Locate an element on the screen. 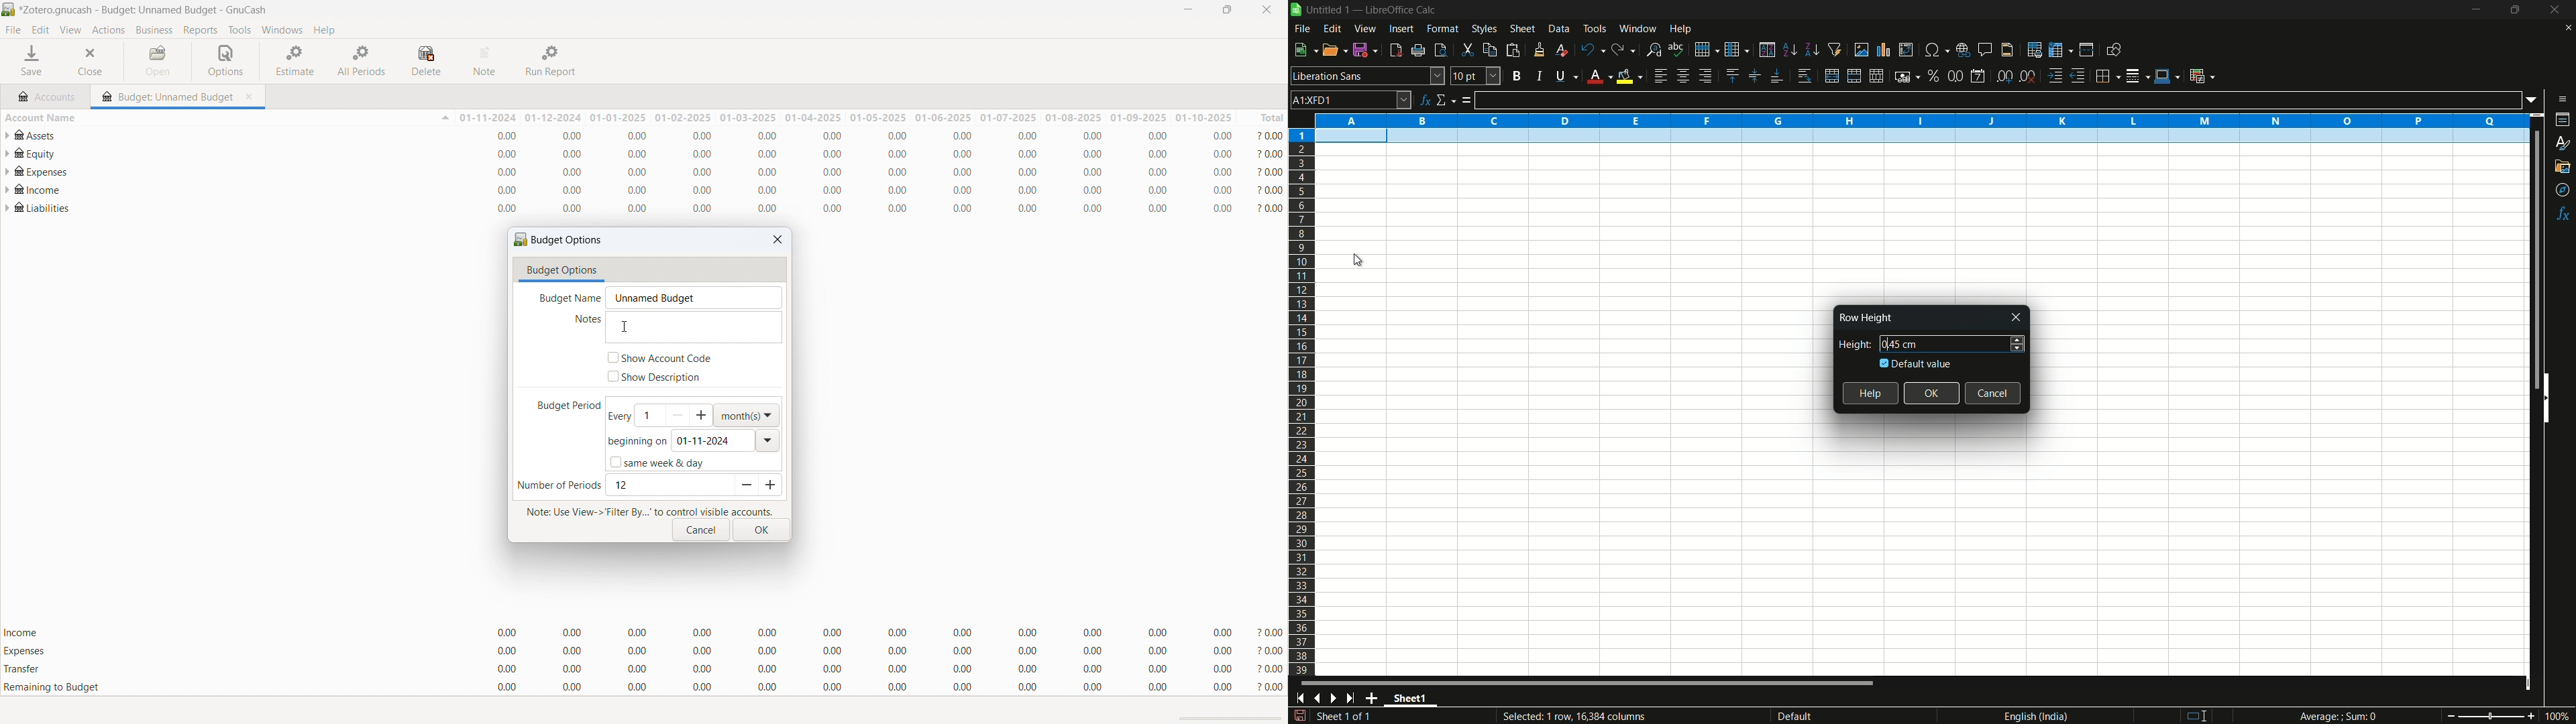 The width and height of the screenshot is (2576, 728). select function is located at coordinates (1446, 101).